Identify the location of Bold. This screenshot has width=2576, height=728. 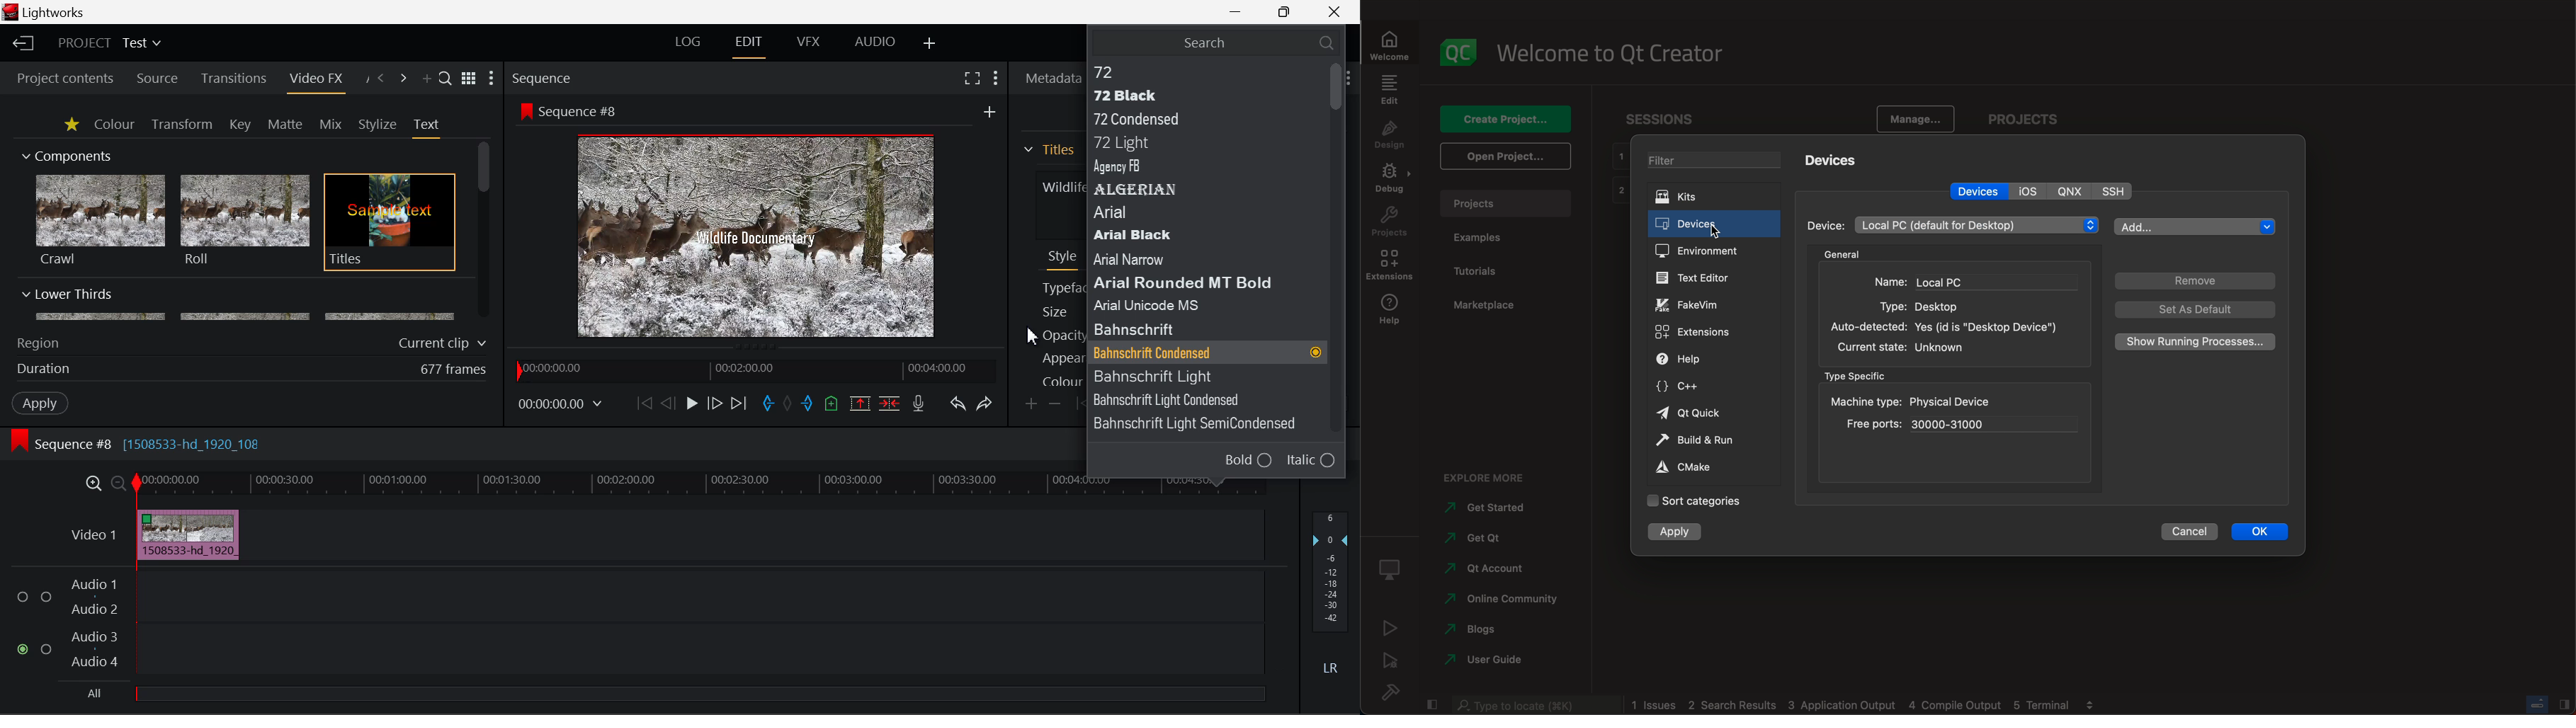
(1248, 459).